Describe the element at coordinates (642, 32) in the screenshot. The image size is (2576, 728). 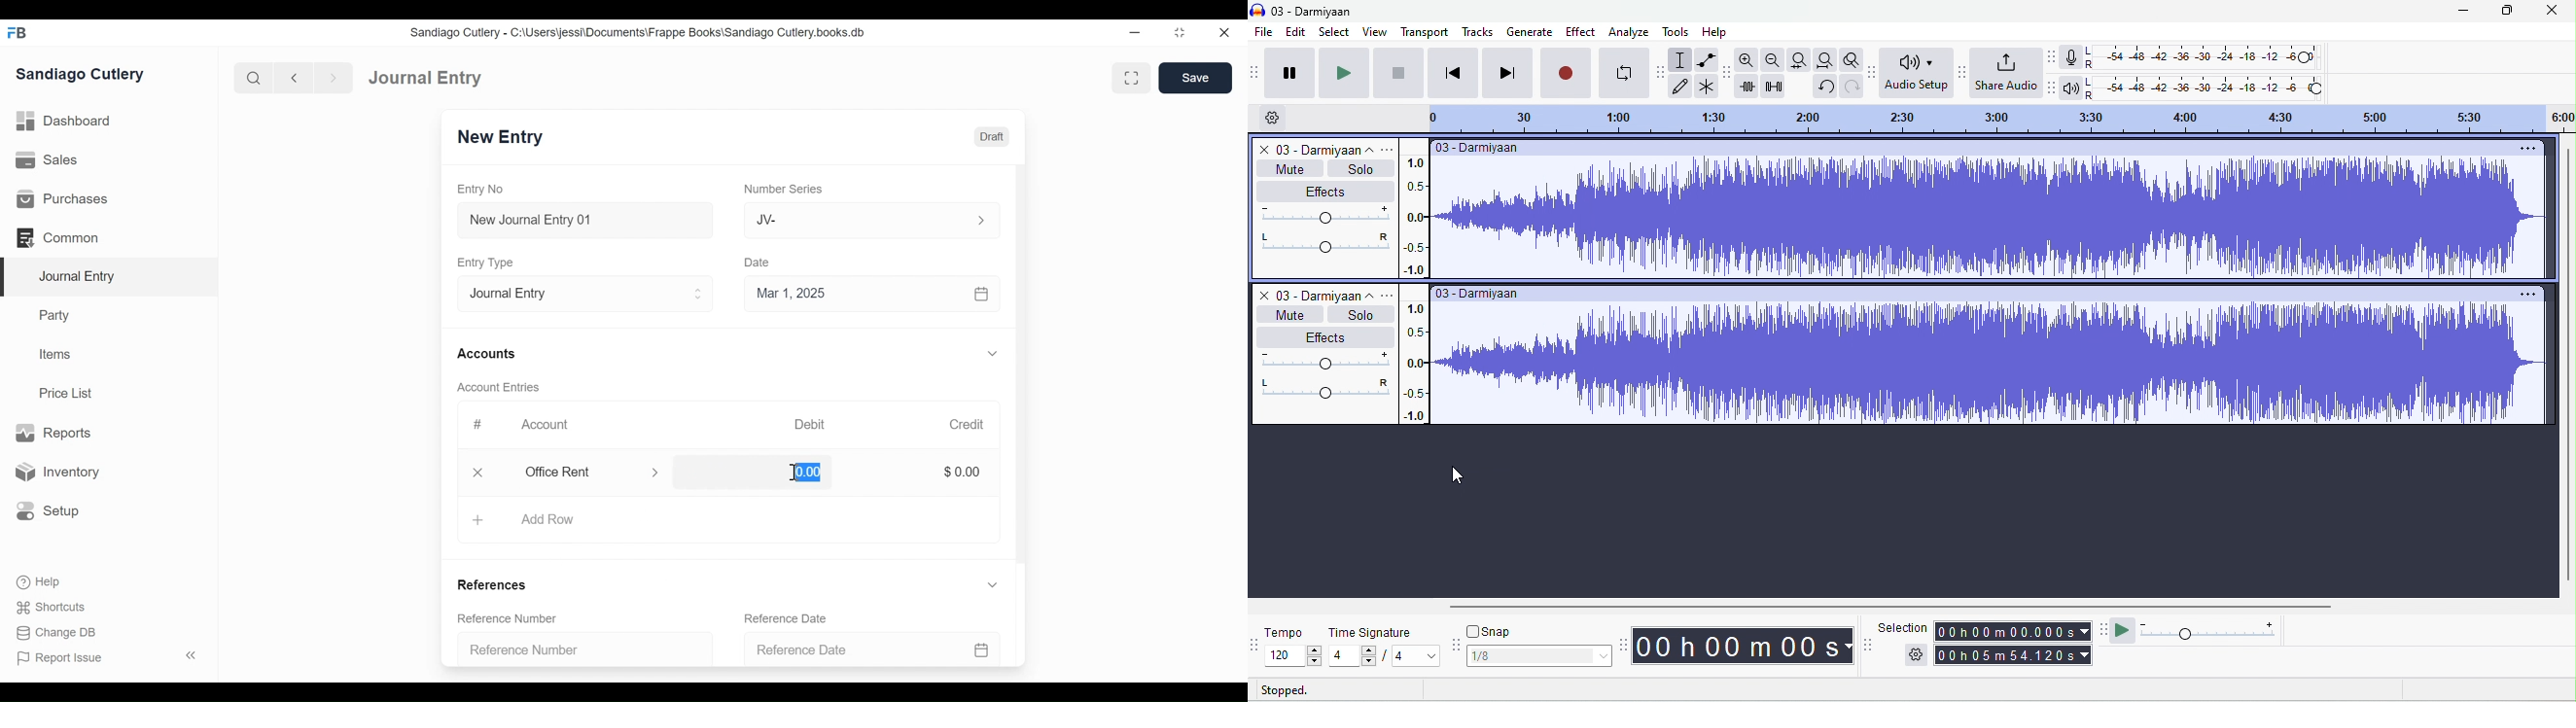
I see `Sandiago Cutlery - C:\Users\jessi\Documents\Frappe Books\Sandiago Cutlery.books.db` at that location.